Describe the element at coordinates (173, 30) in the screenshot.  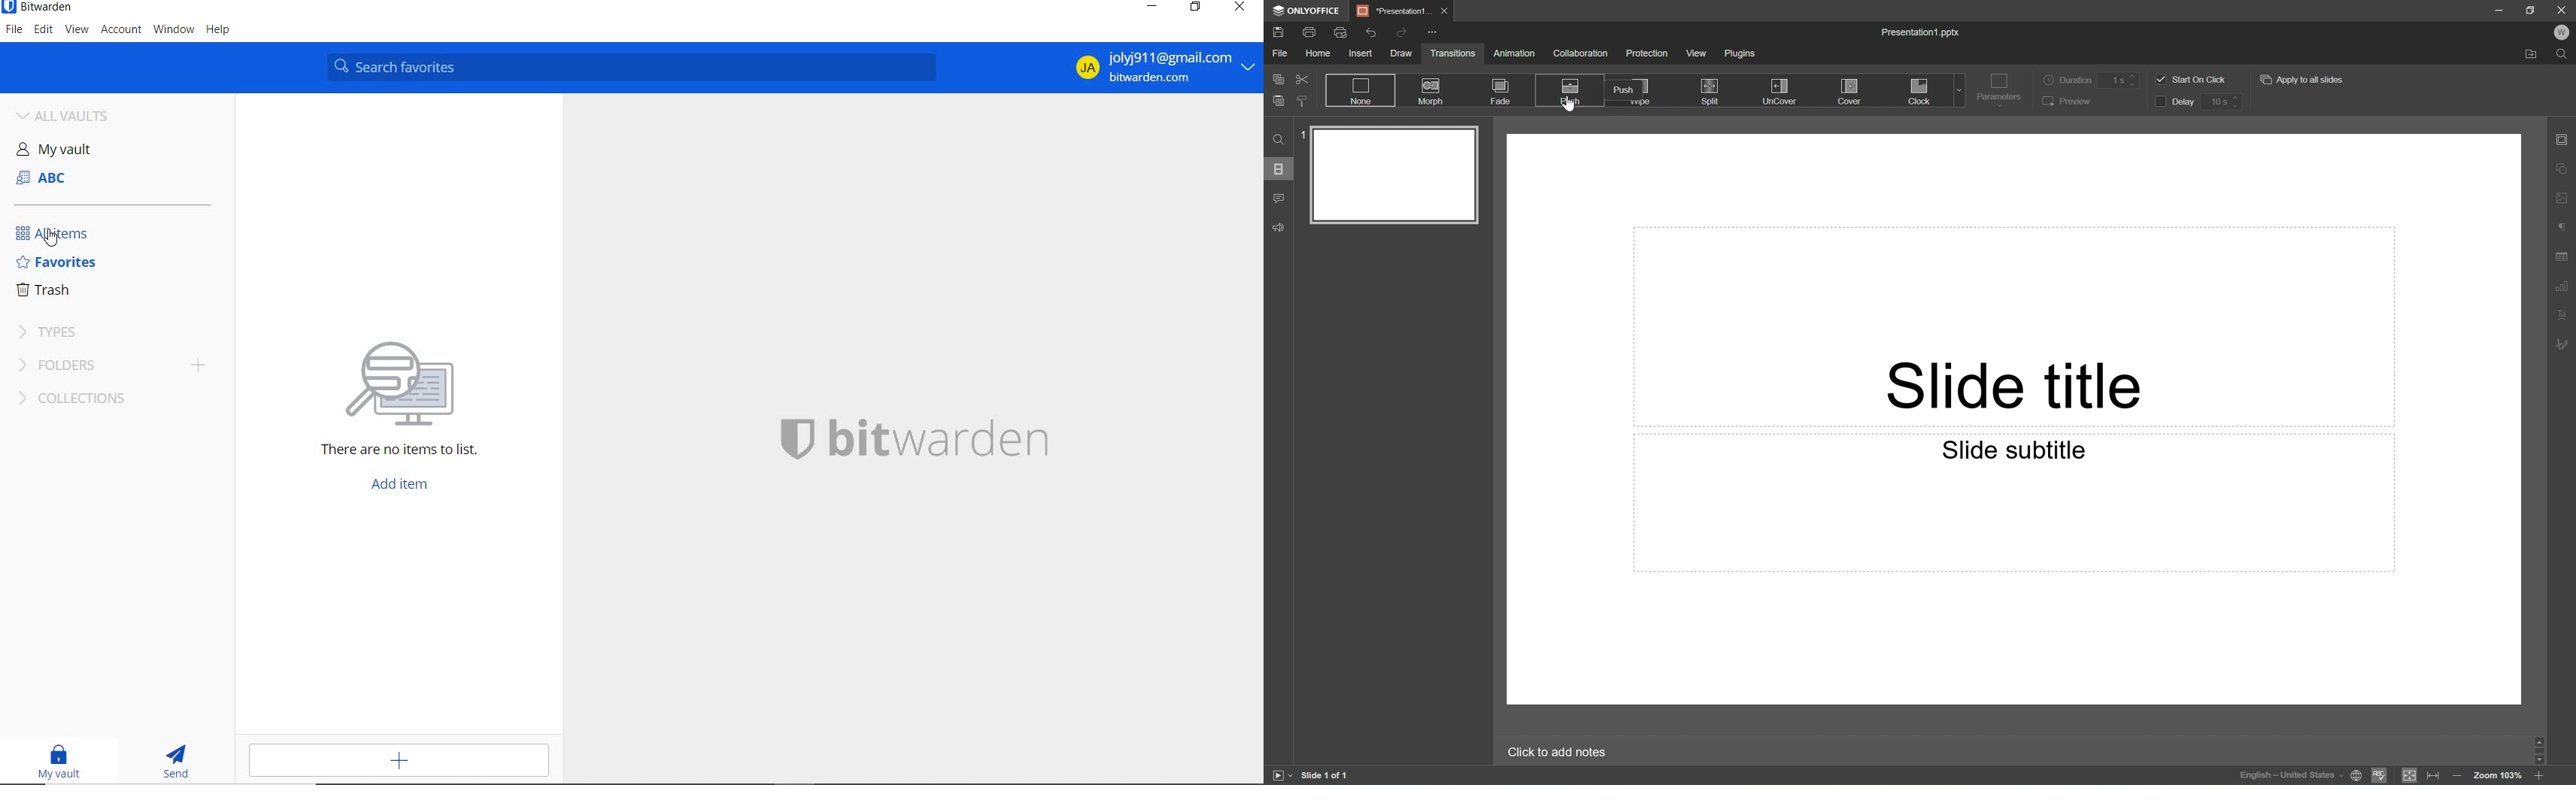
I see `WINDOW` at that location.